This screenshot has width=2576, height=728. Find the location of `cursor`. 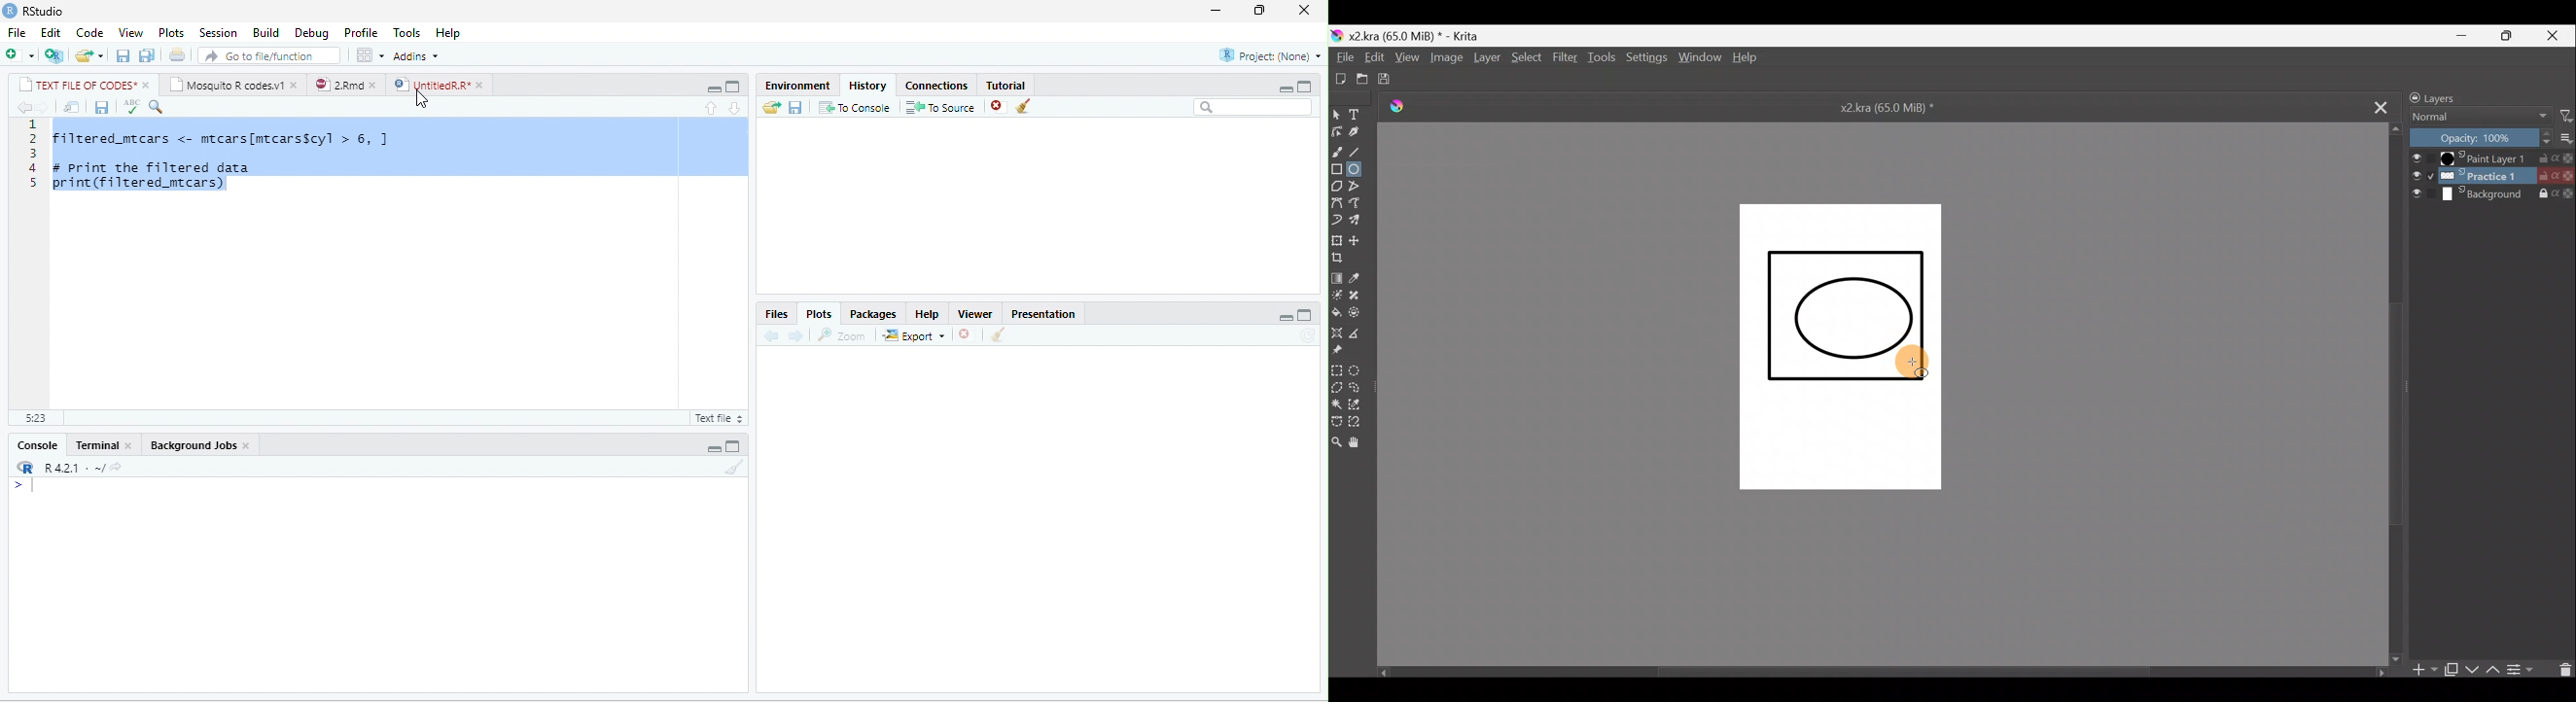

cursor is located at coordinates (422, 99).